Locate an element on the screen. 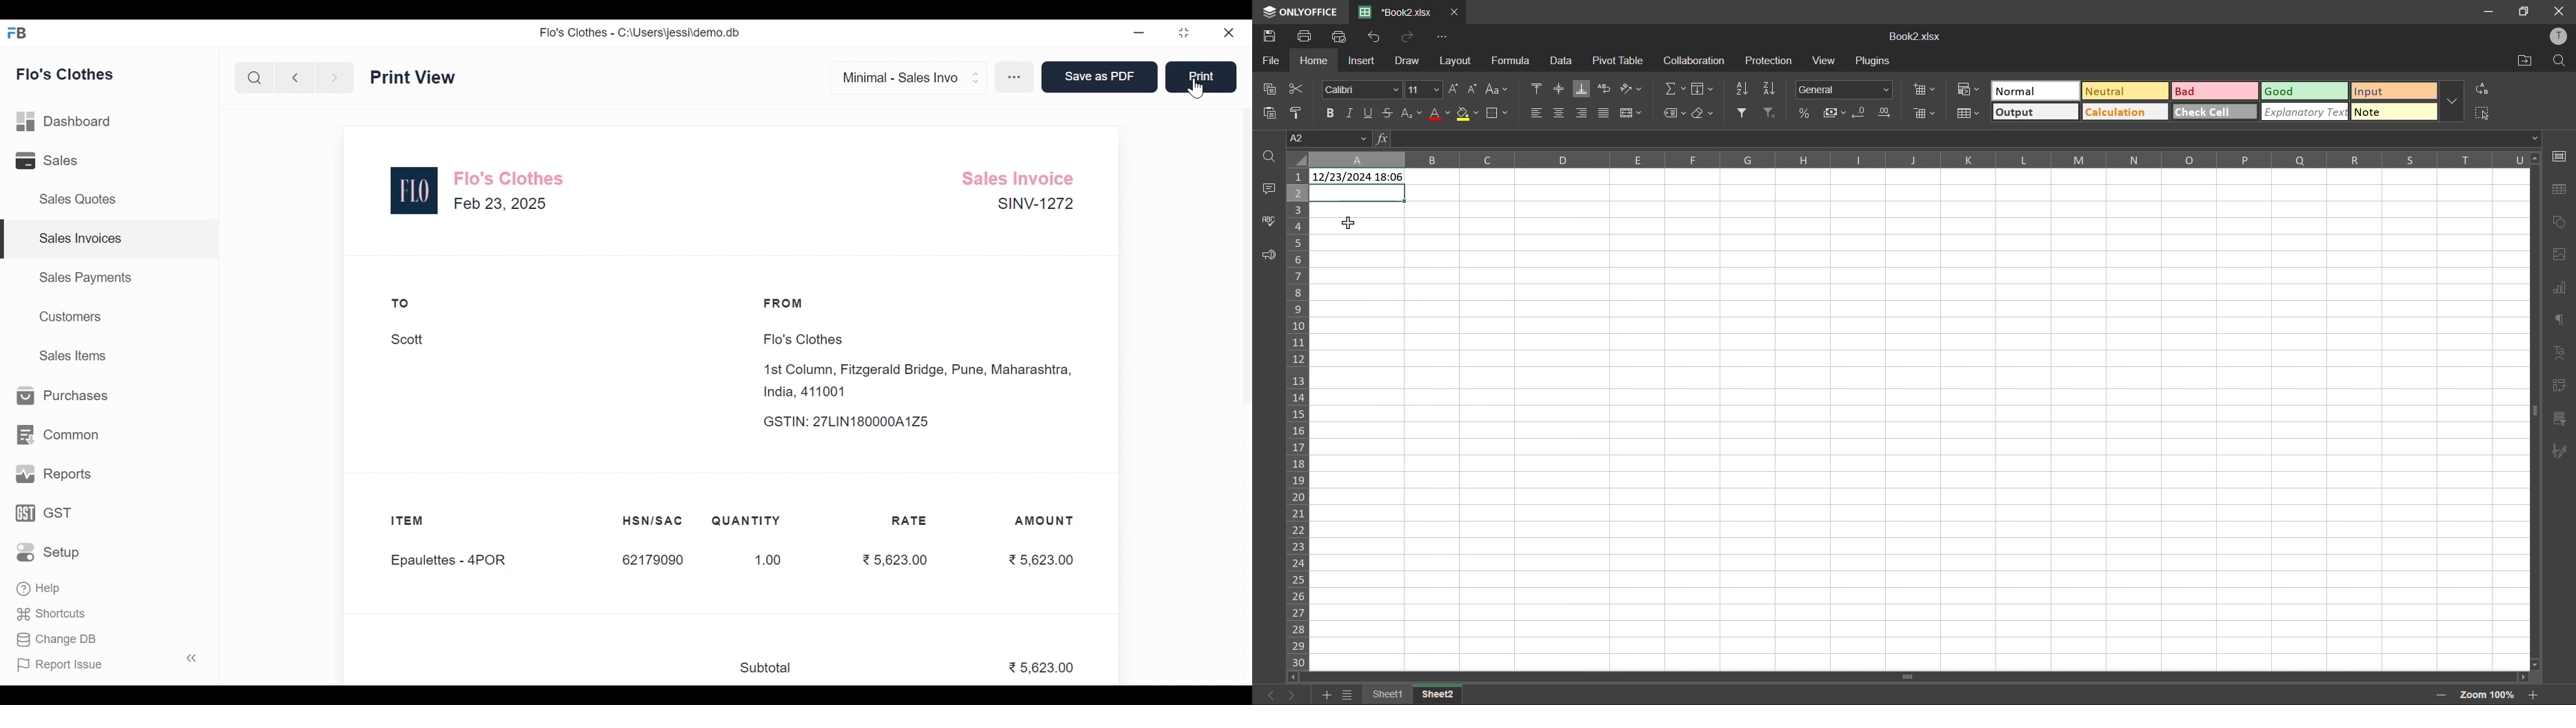 This screenshot has width=2576, height=728. add sheet is located at coordinates (1325, 696).